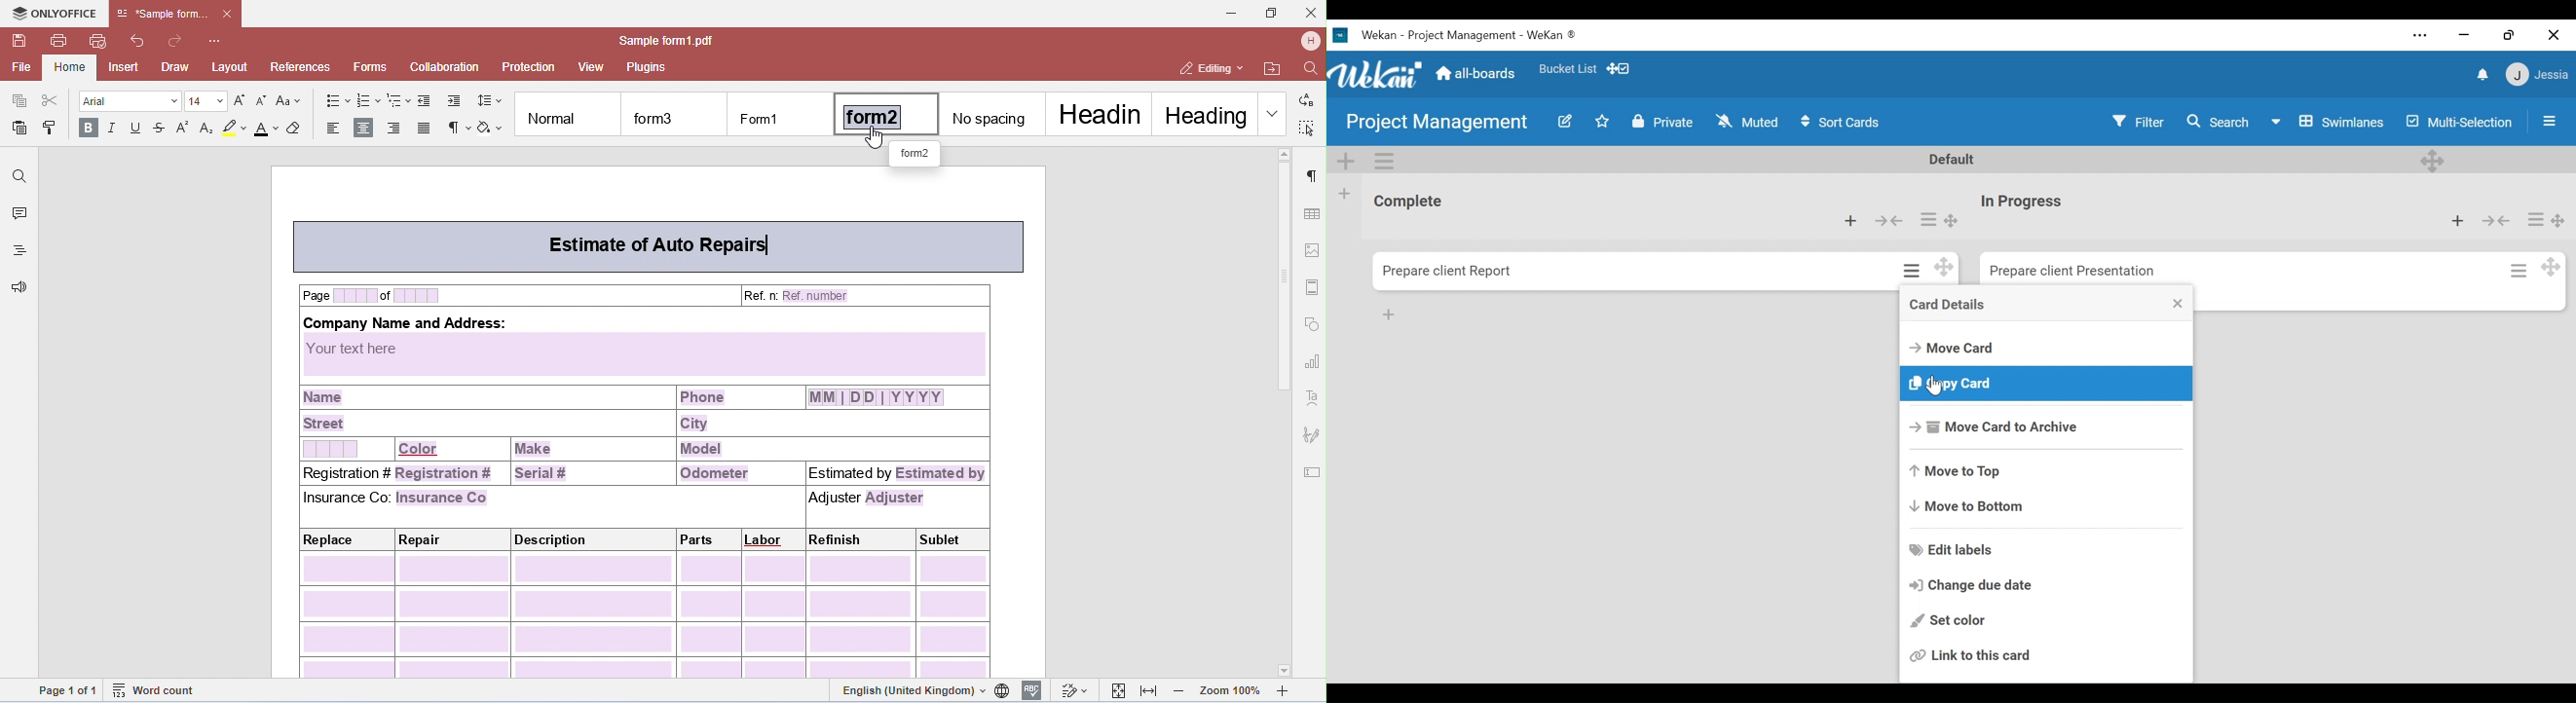  Describe the element at coordinates (1969, 506) in the screenshot. I see `Move to Bottom` at that location.